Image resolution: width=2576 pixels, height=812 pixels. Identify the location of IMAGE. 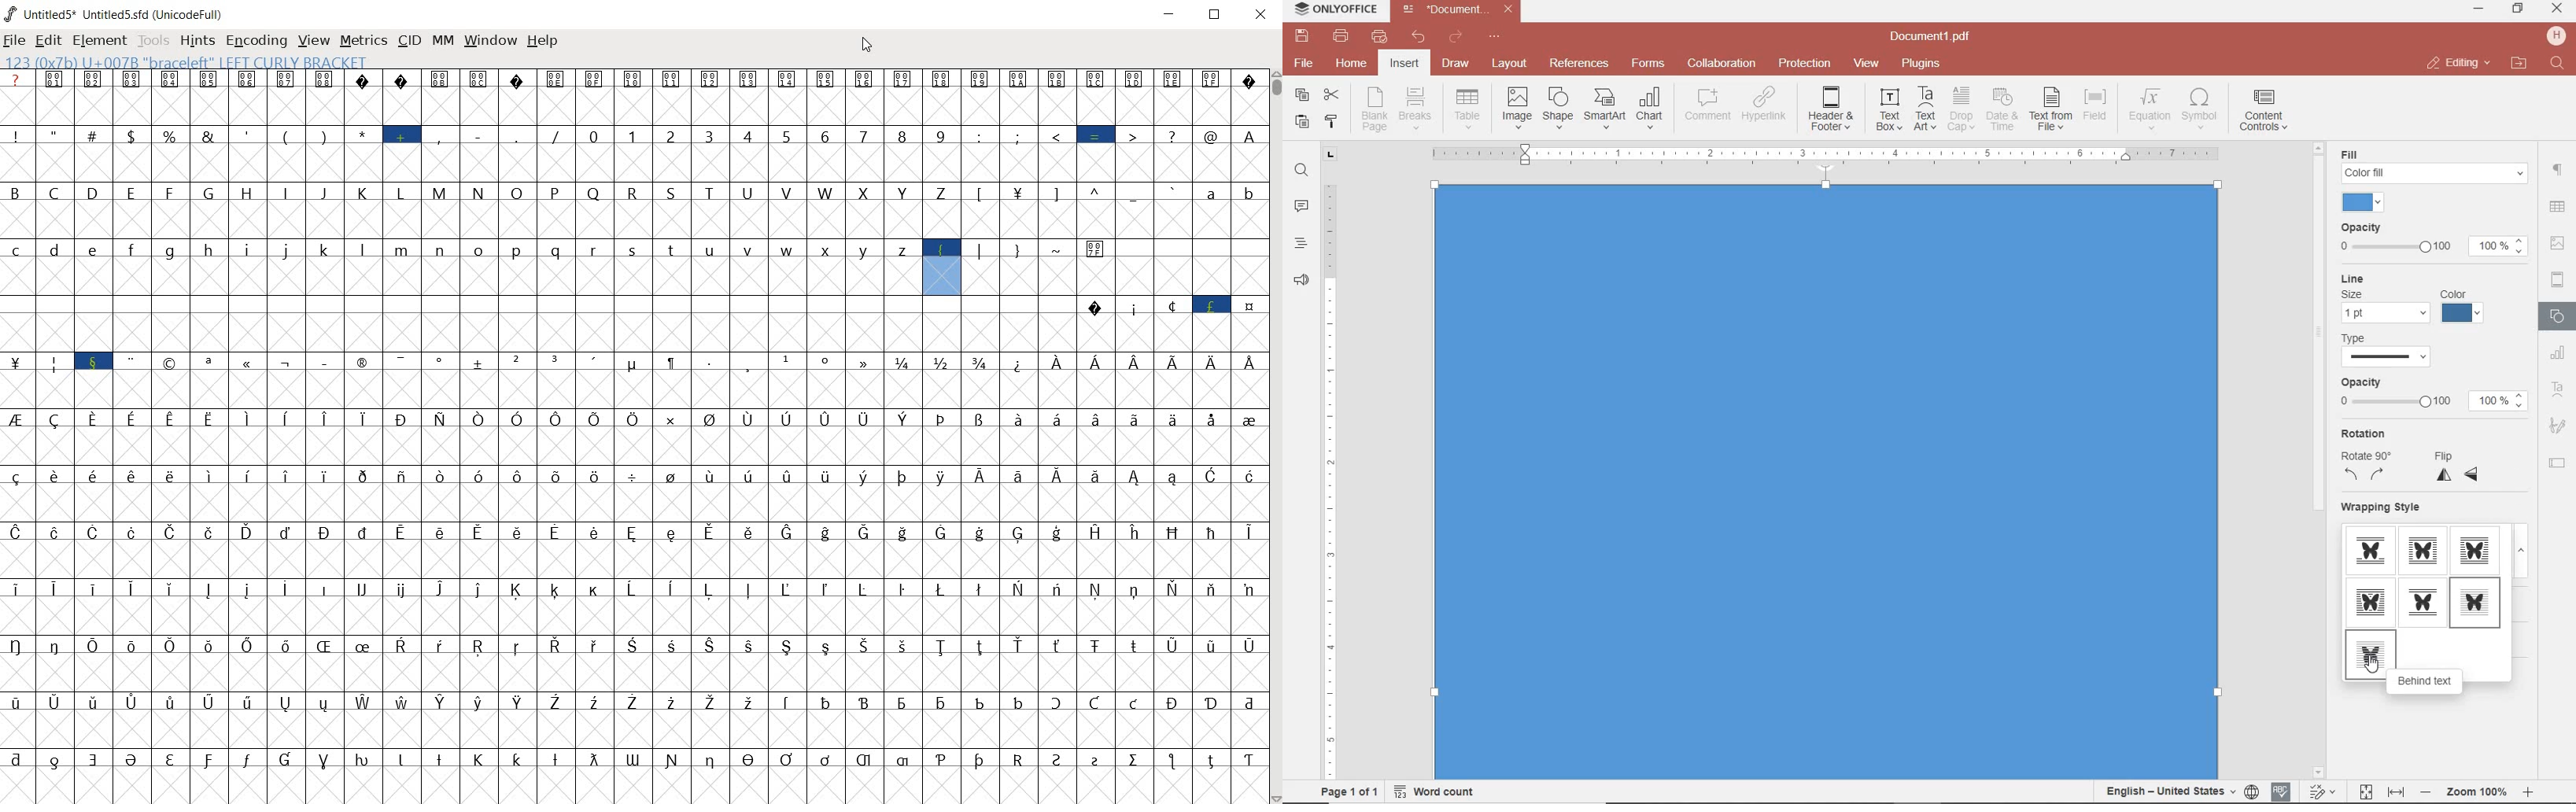
(2559, 245).